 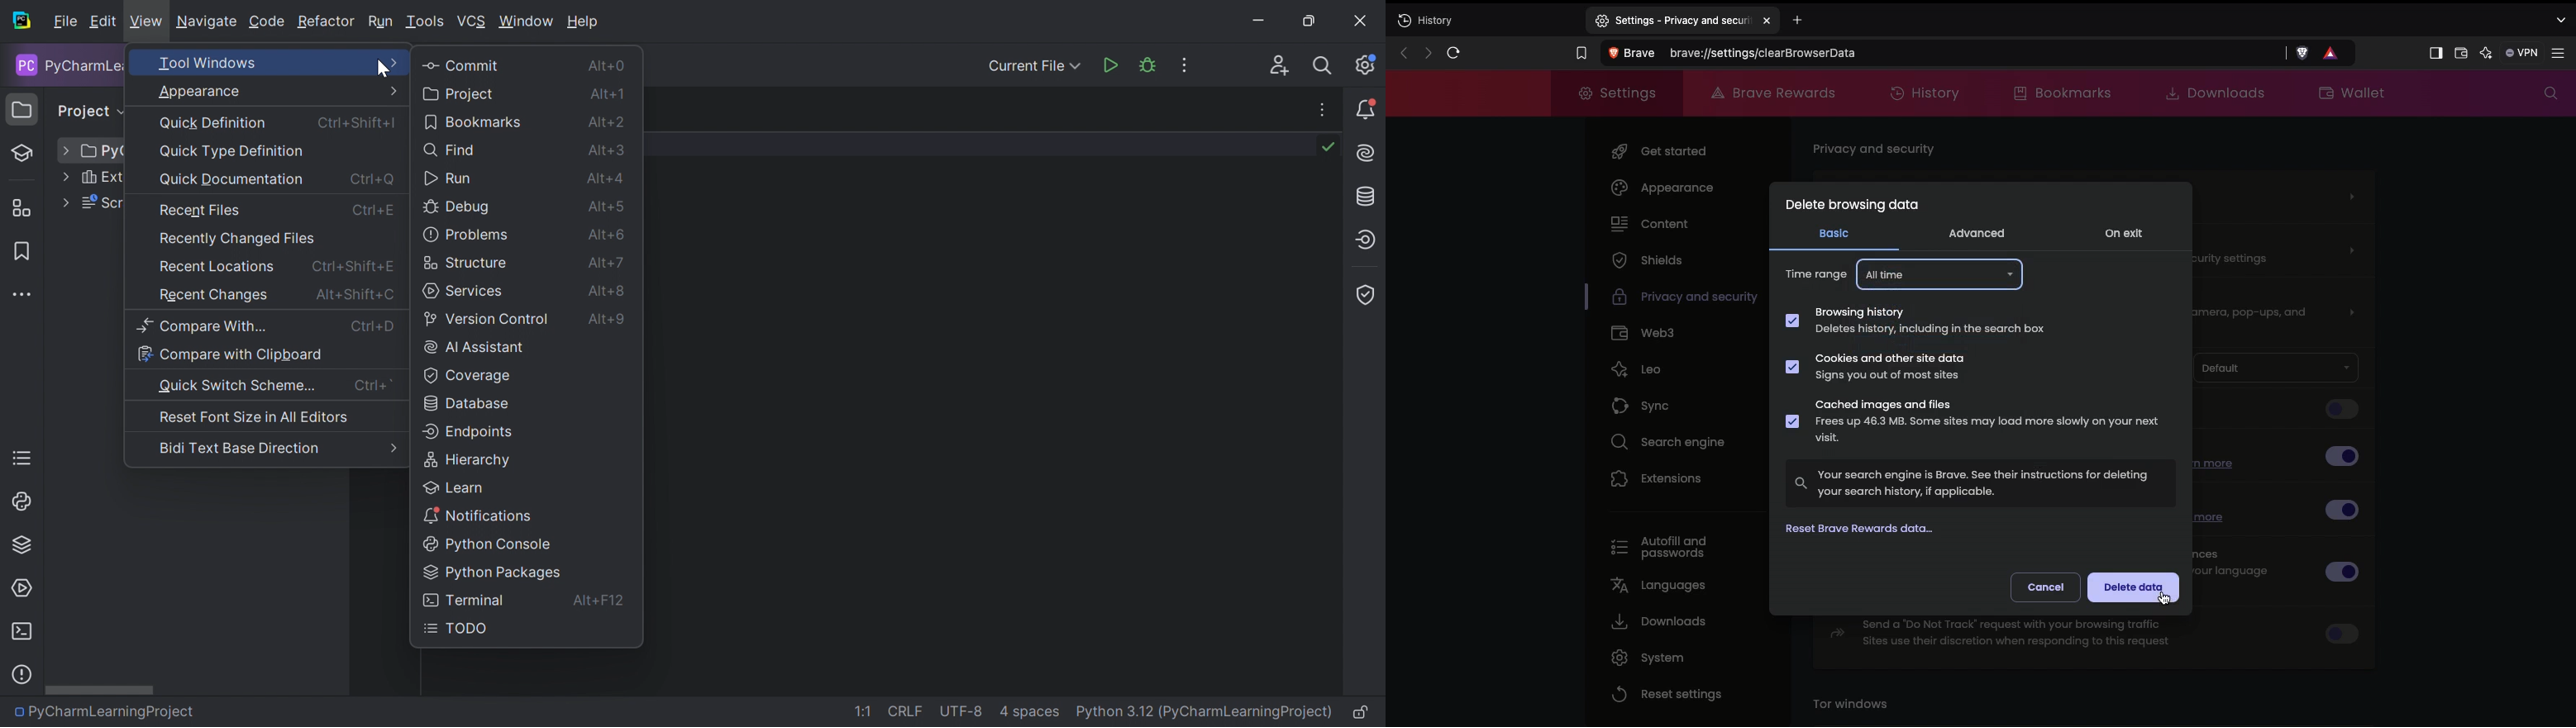 I want to click on Edit, so click(x=104, y=22).